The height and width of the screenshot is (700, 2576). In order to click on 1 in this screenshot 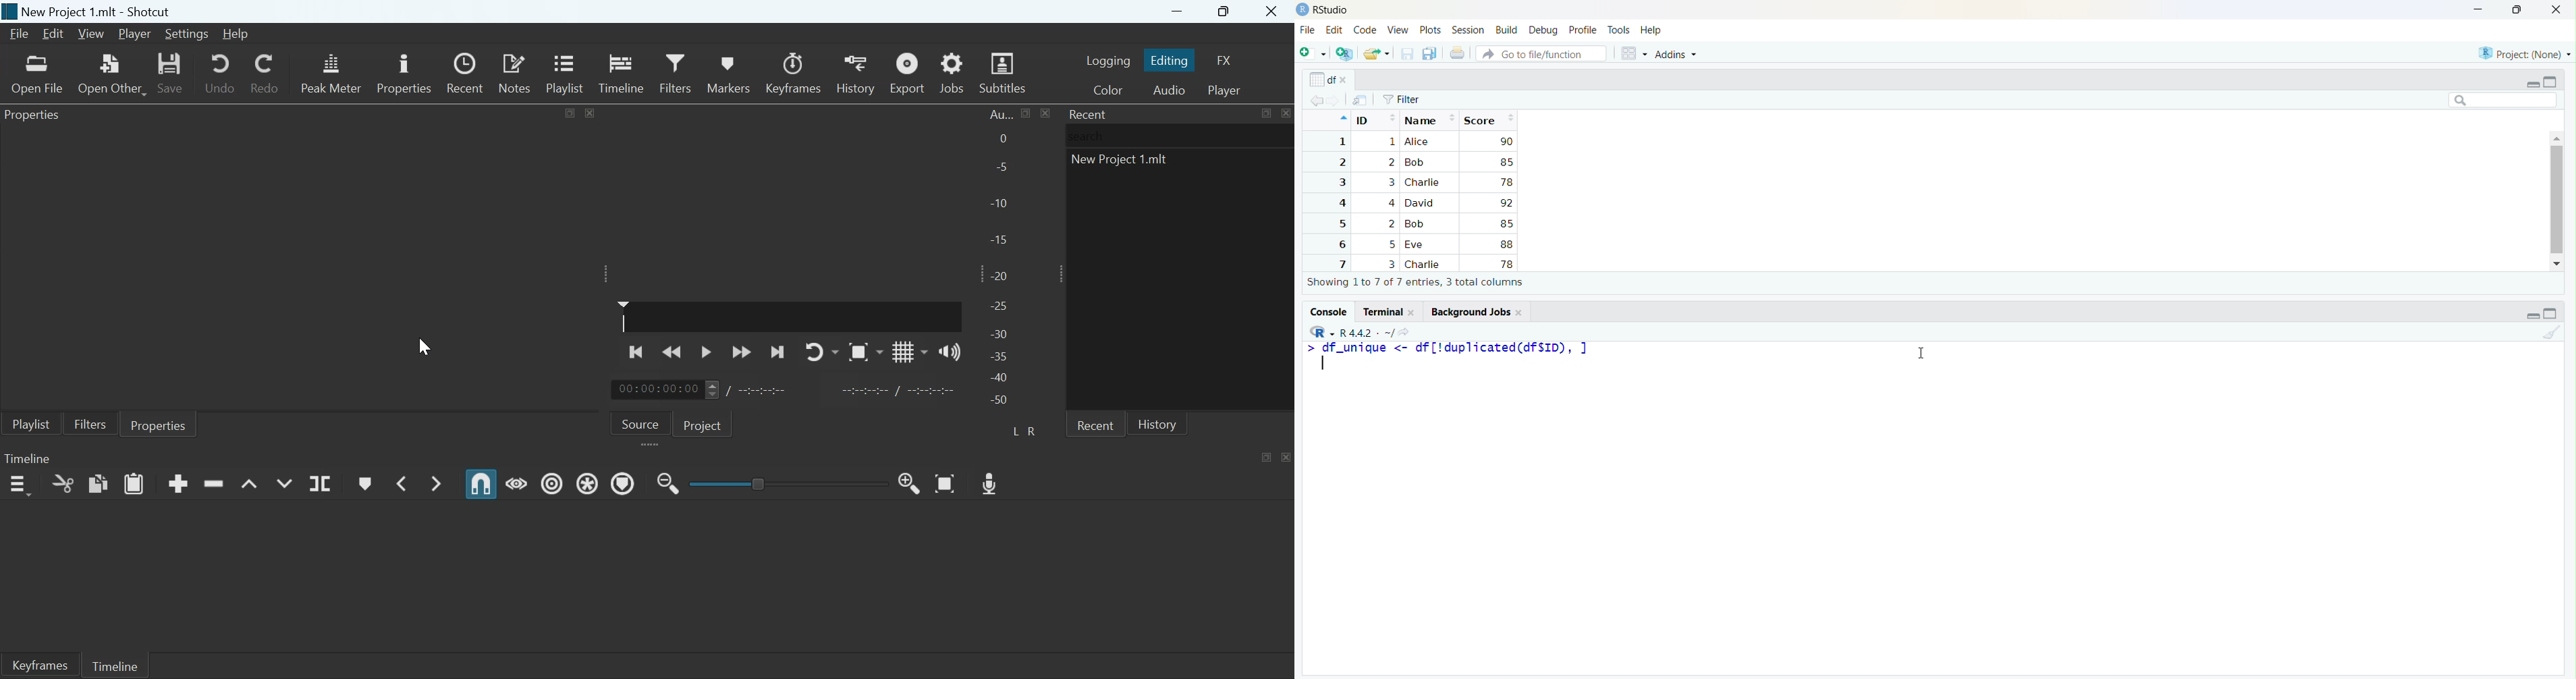, I will do `click(1341, 142)`.